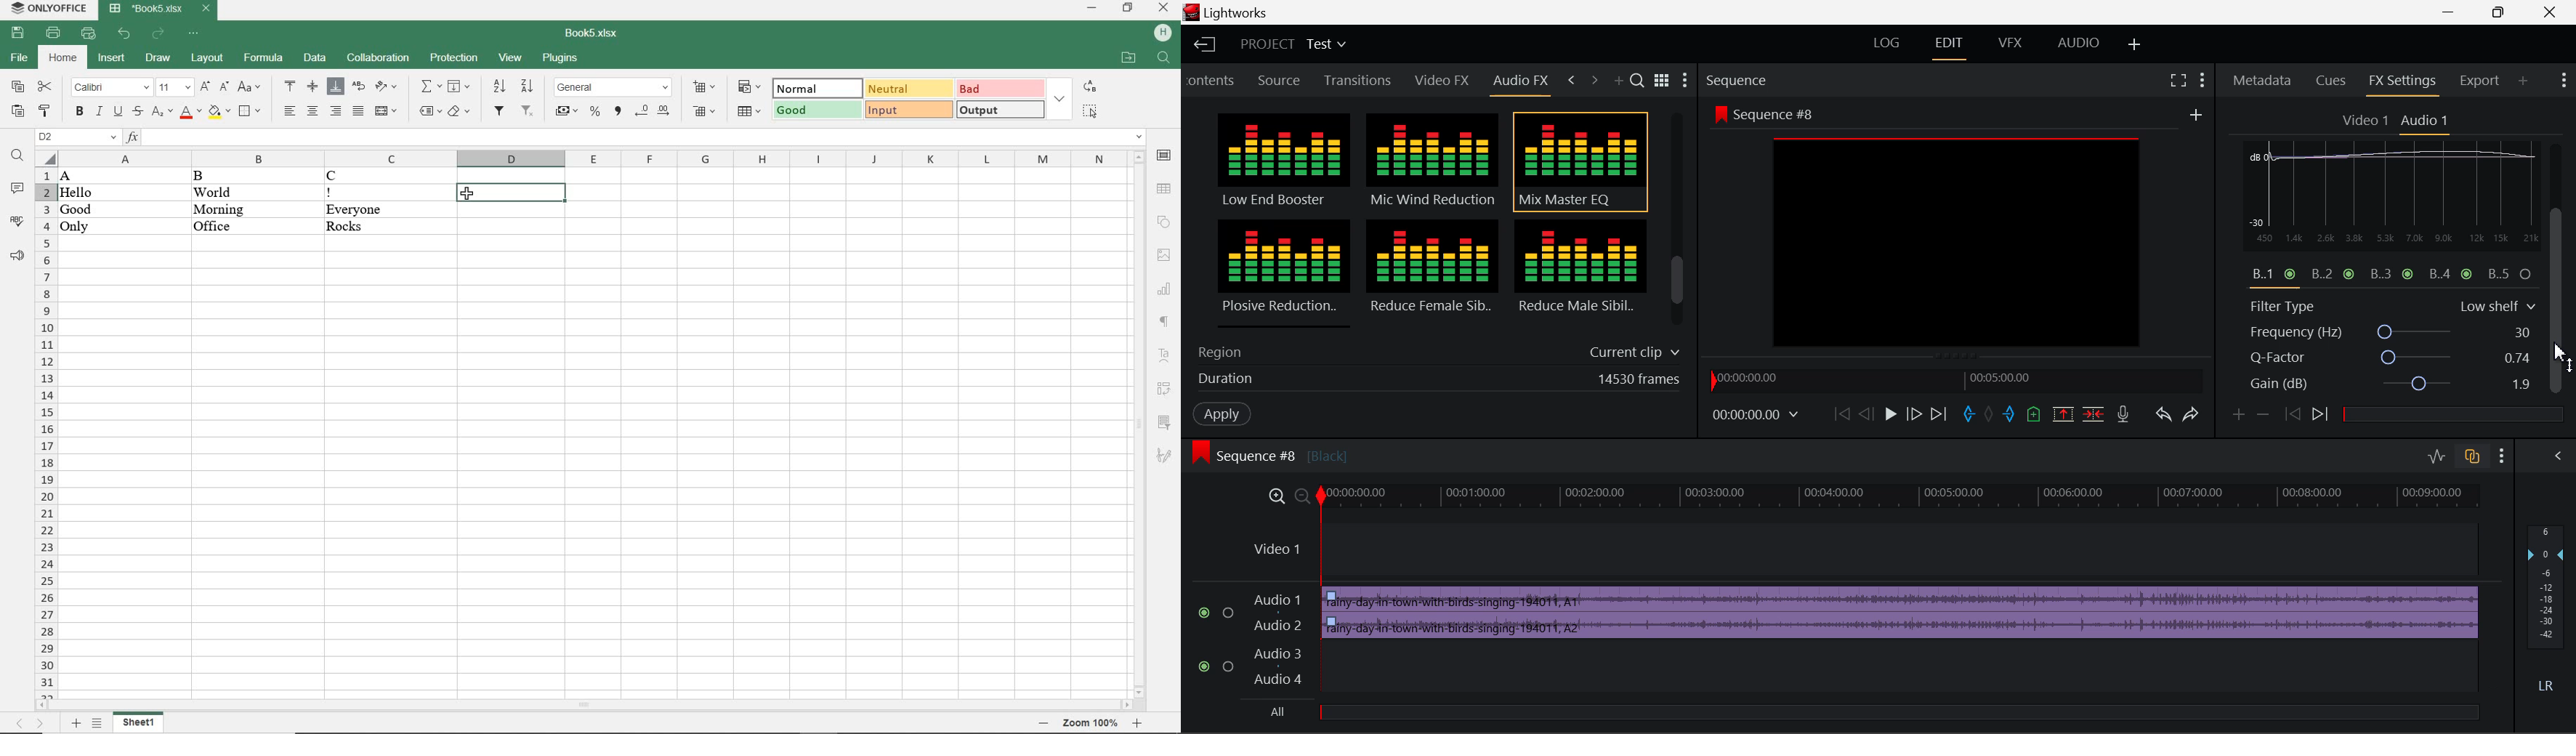 This screenshot has height=756, width=2576. What do you see at coordinates (1762, 111) in the screenshot?
I see `Sequence #8 ` at bounding box center [1762, 111].